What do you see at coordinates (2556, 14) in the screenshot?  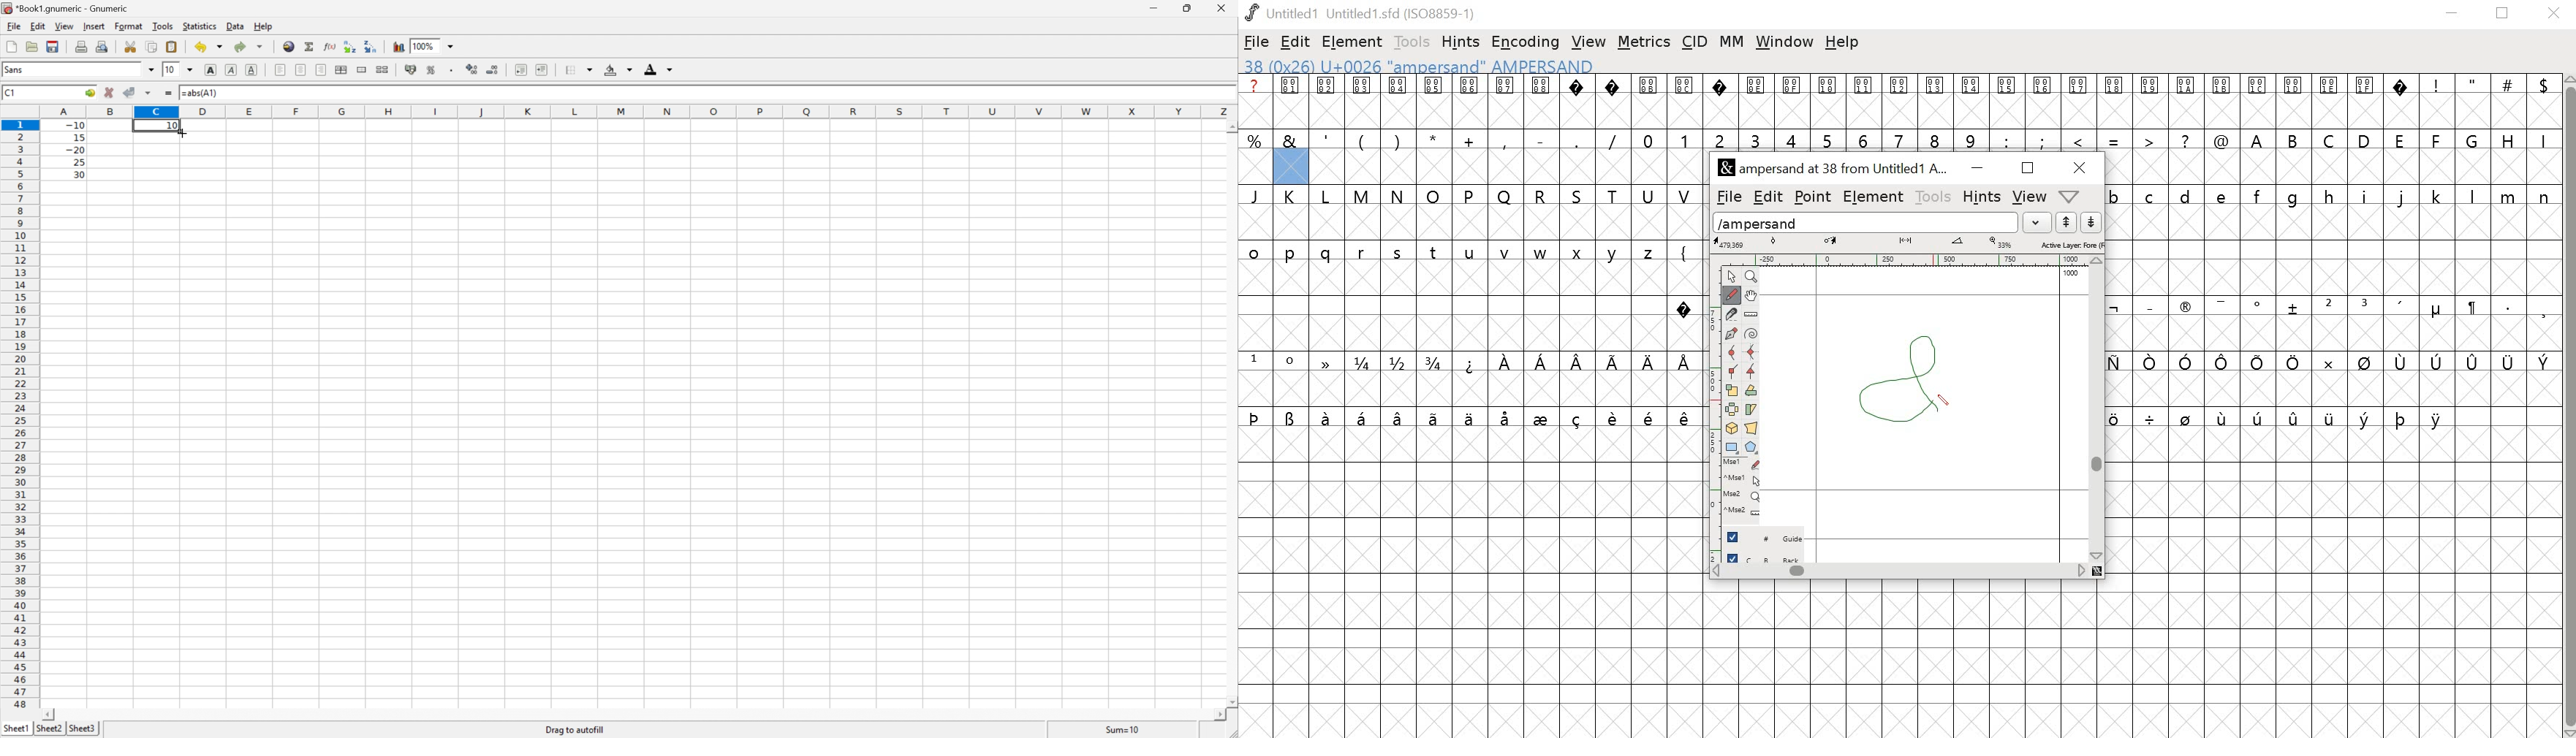 I see `close` at bounding box center [2556, 14].